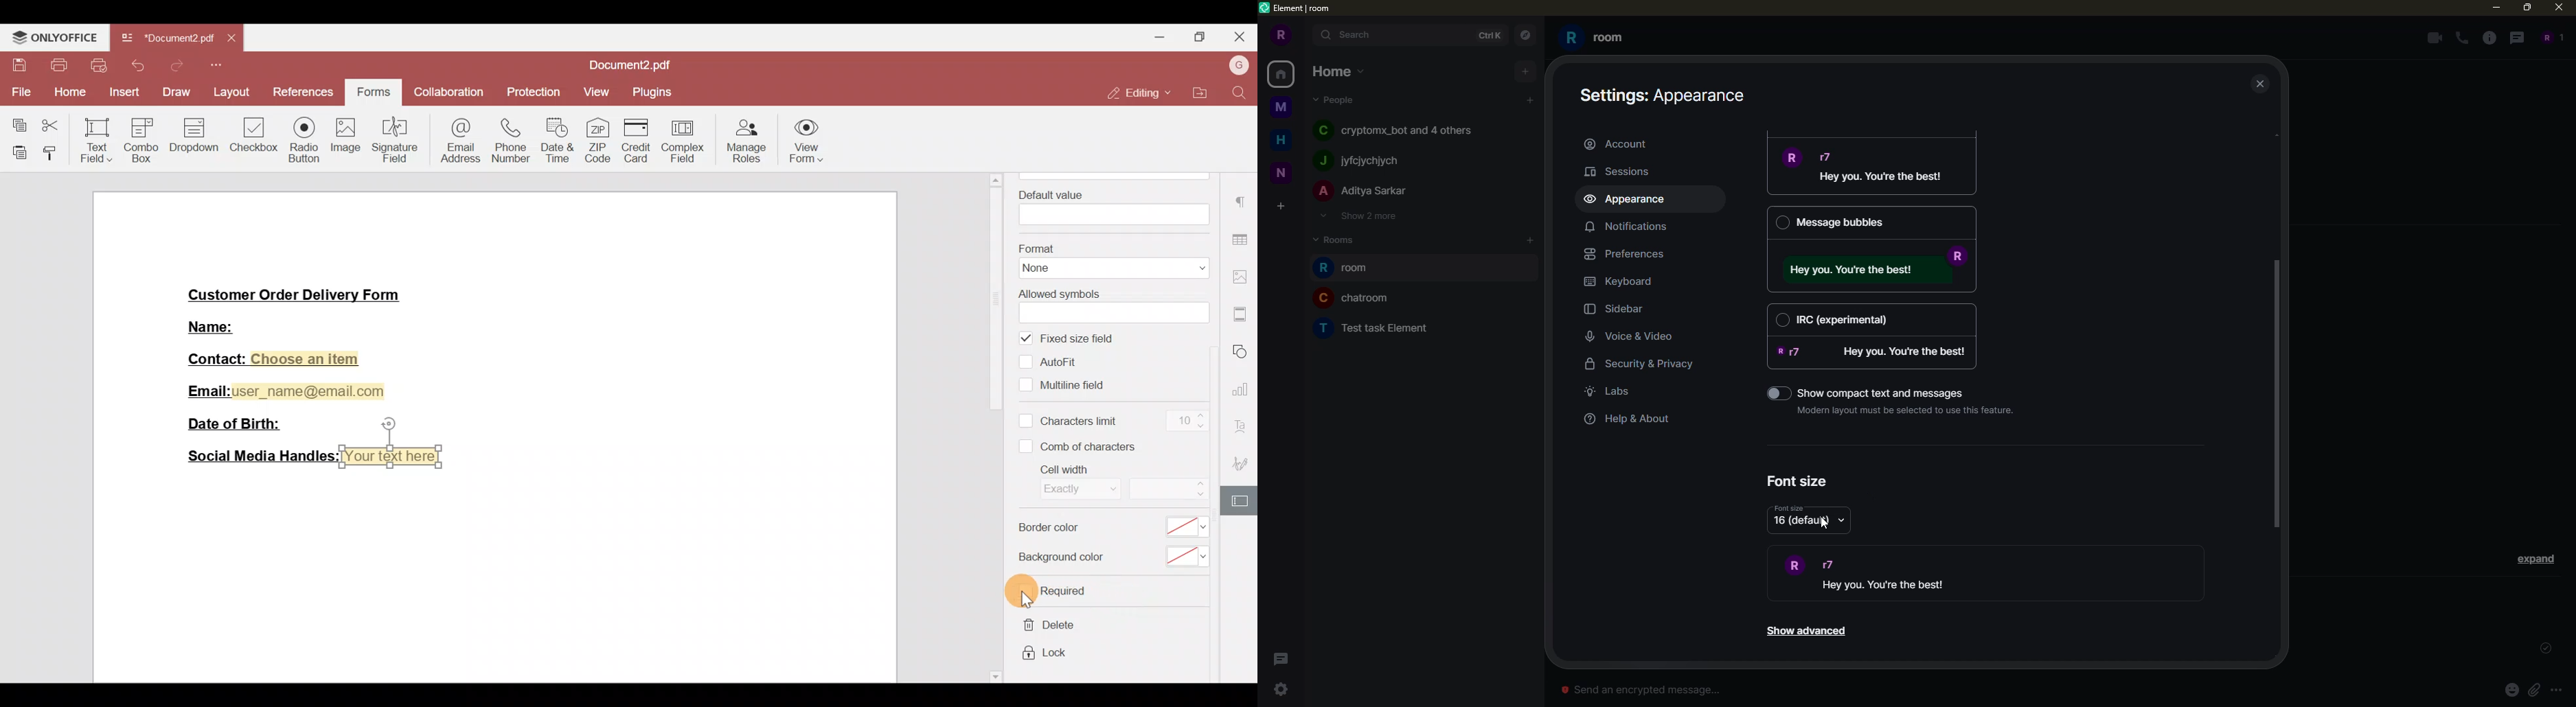 Image resolution: width=2576 pixels, height=728 pixels. I want to click on keyboard, so click(1622, 281).